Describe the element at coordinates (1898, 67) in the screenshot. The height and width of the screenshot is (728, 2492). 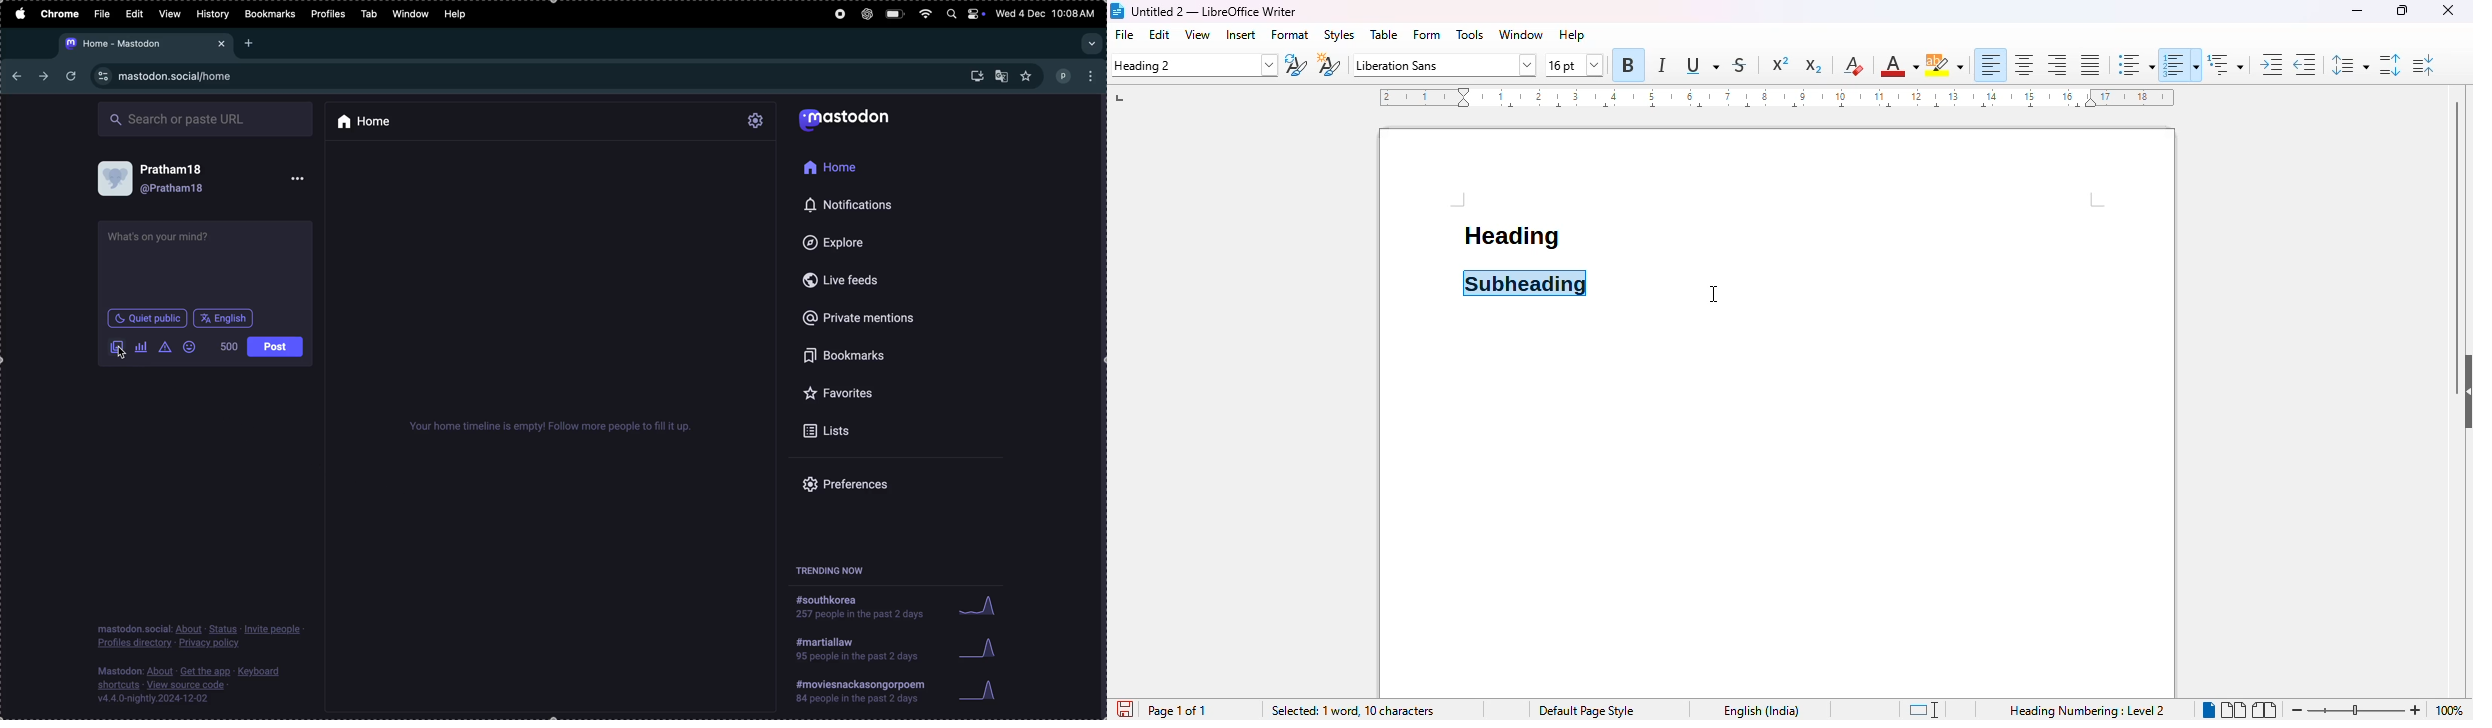
I see `font color` at that location.